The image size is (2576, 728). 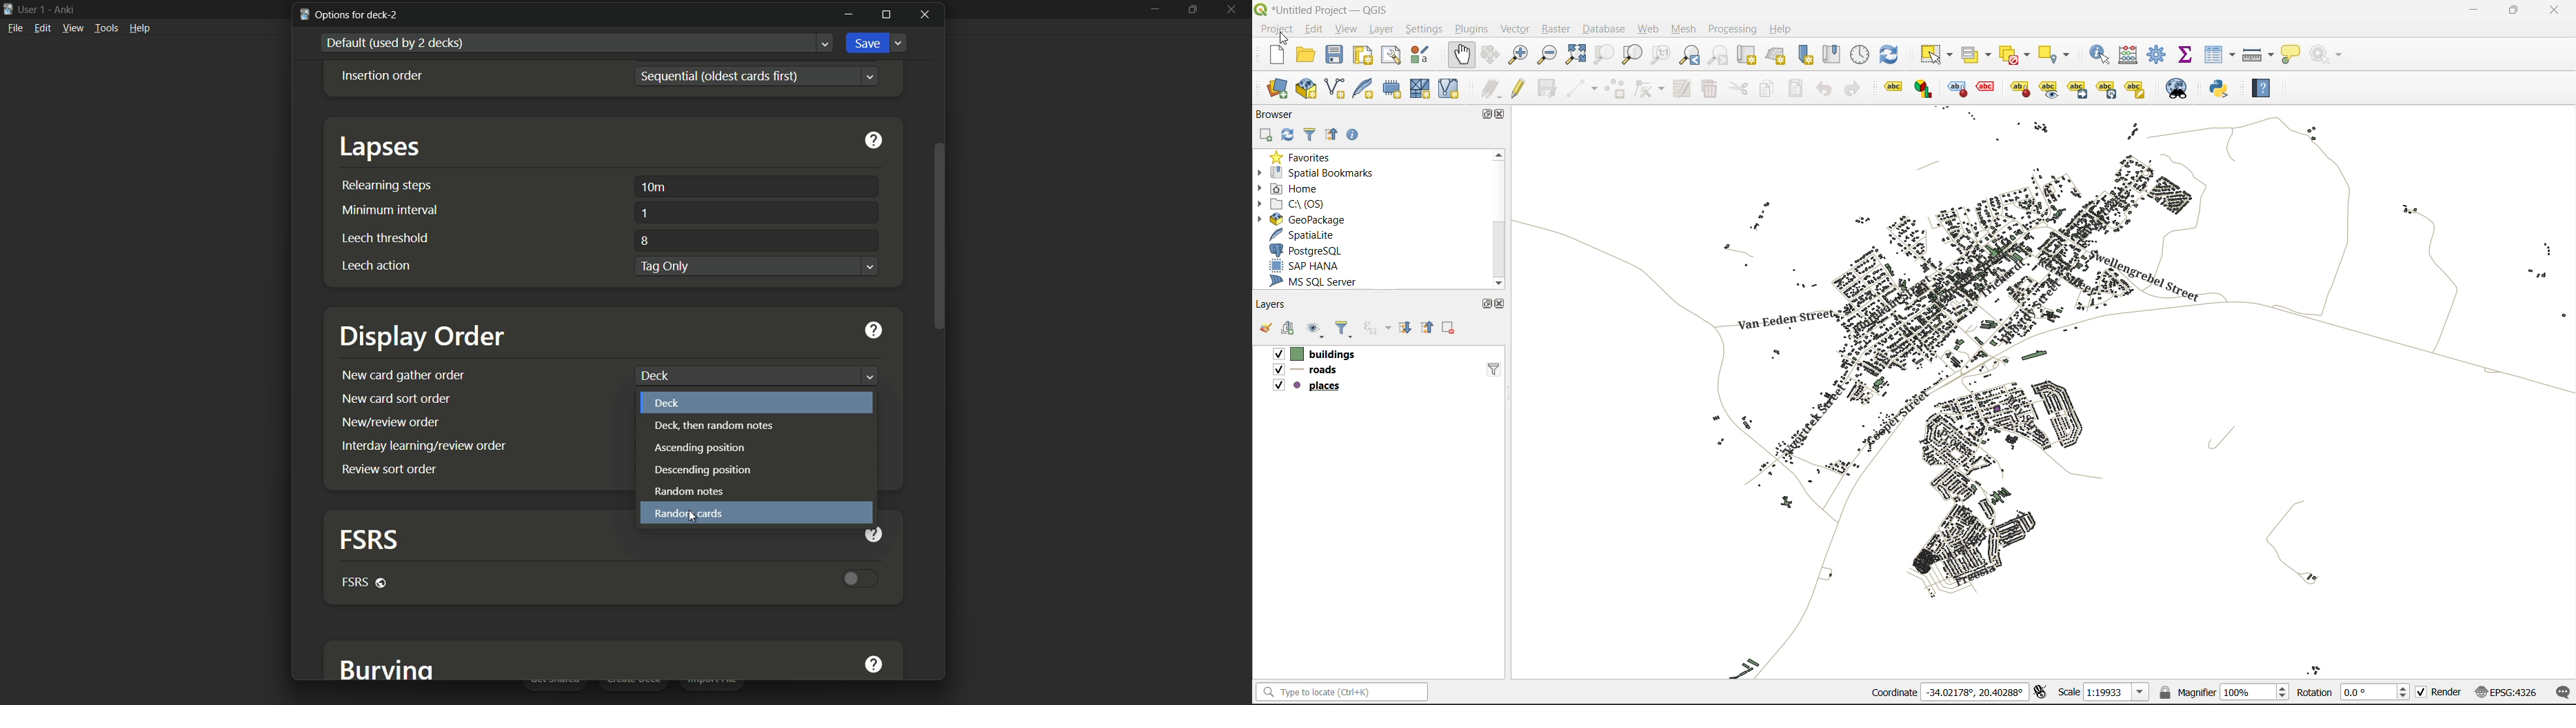 What do you see at coordinates (1307, 157) in the screenshot?
I see `favorites` at bounding box center [1307, 157].